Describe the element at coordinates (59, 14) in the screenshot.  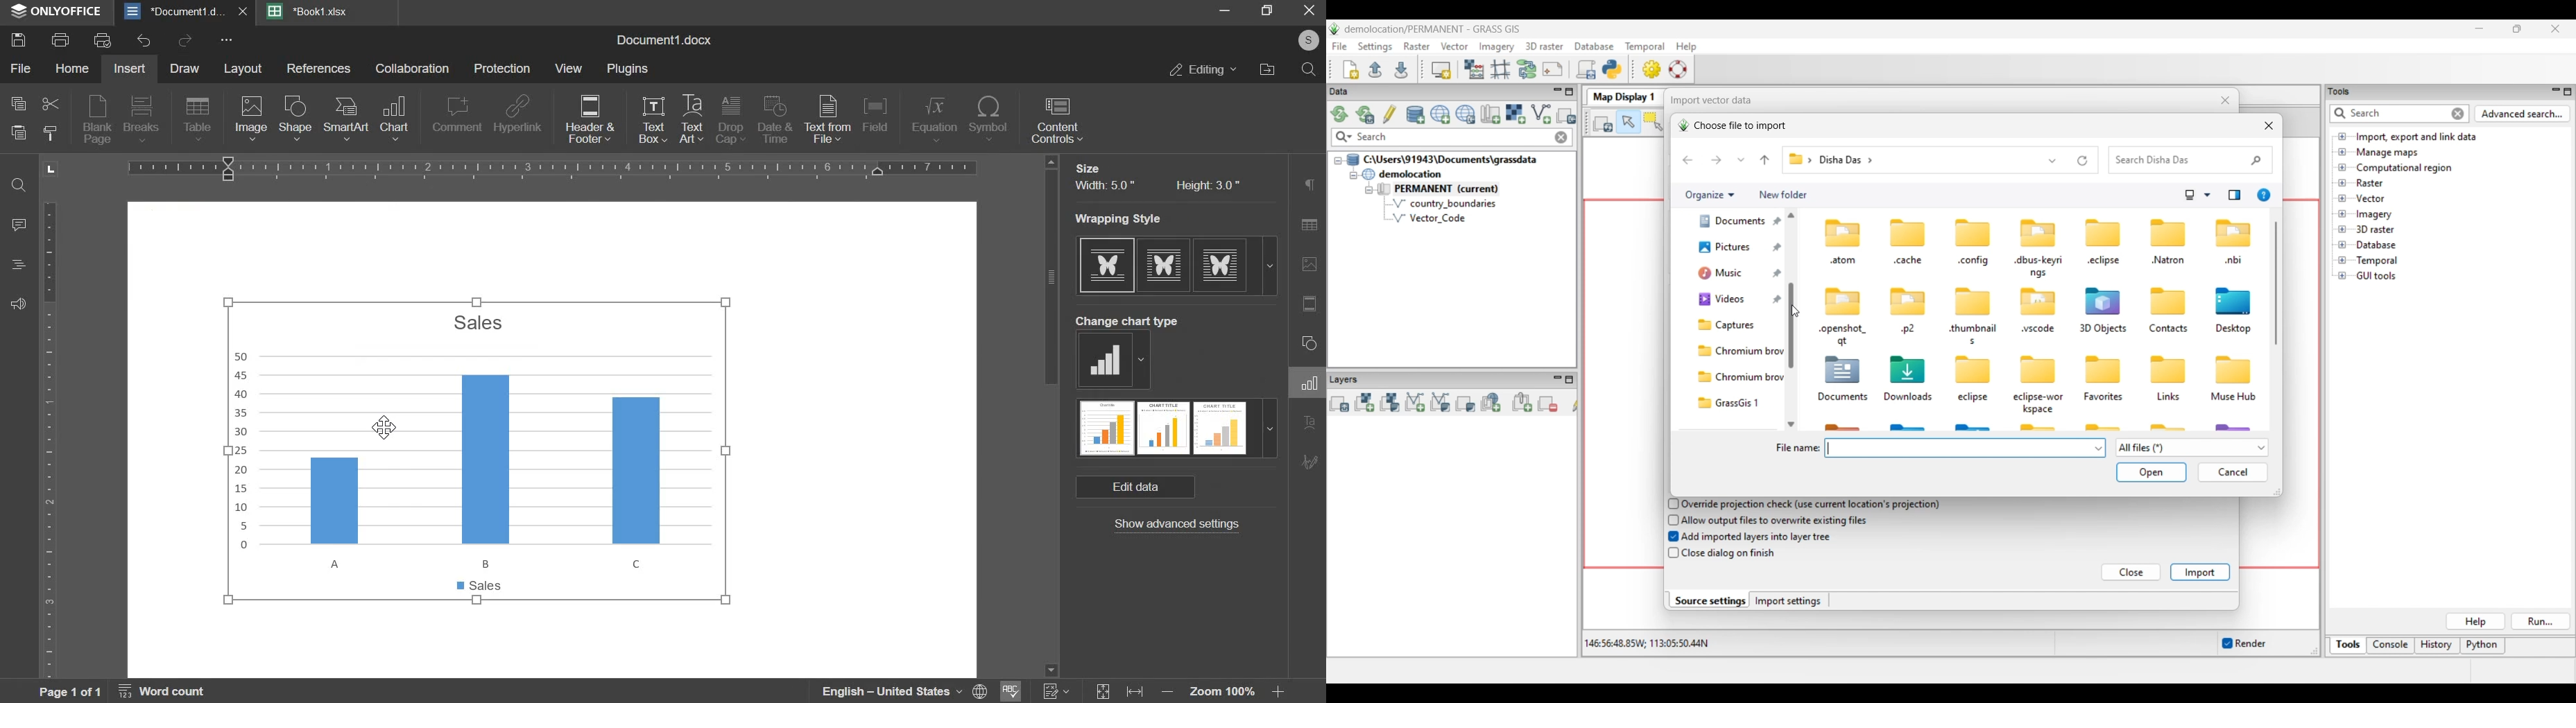
I see `ONLYOFFICE` at that location.